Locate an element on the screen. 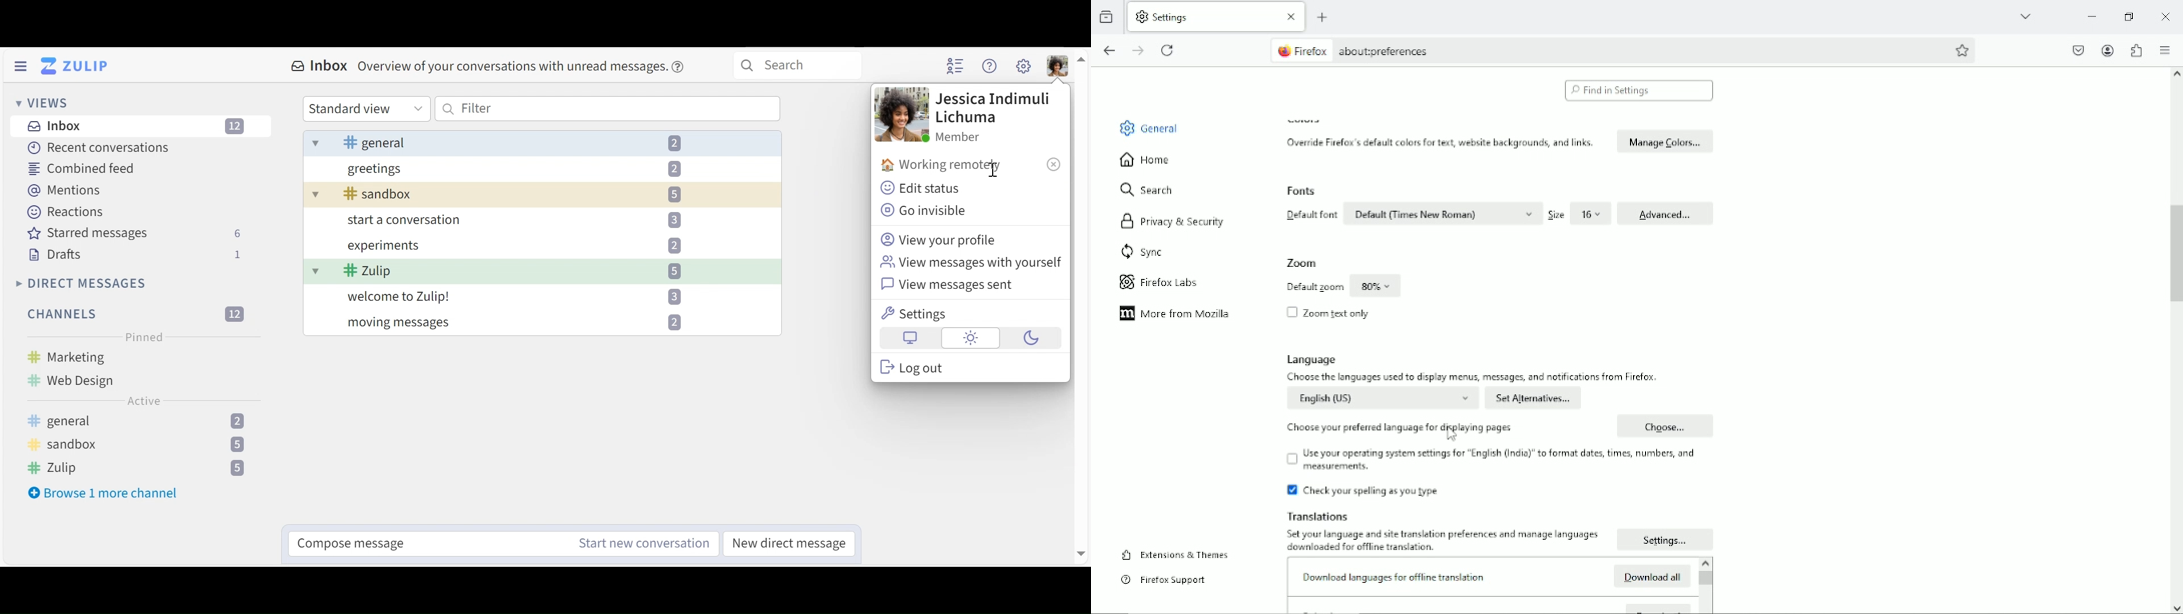 This screenshot has height=616, width=2184. Web Design is located at coordinates (71, 381).